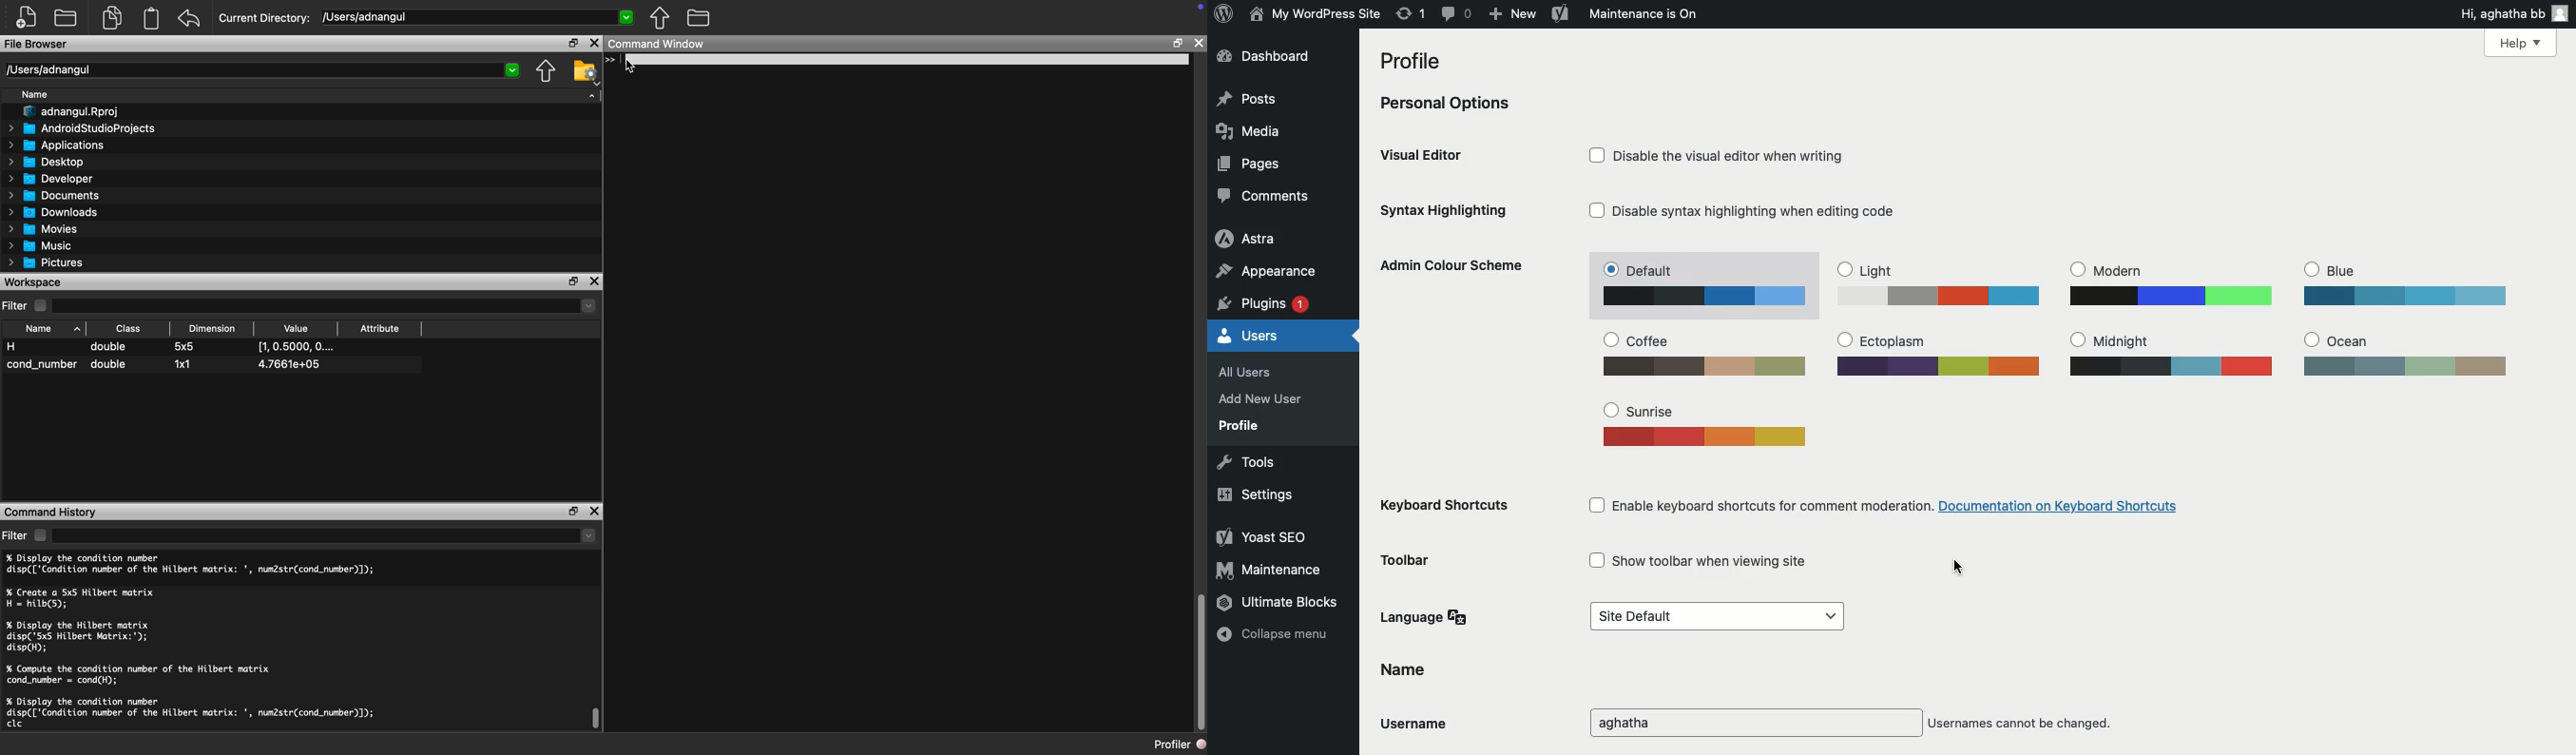 The width and height of the screenshot is (2576, 756). What do you see at coordinates (81, 598) in the screenshot?
I see `% Create a 5x5 Hilbert matrix
H = hilb(5);` at bounding box center [81, 598].